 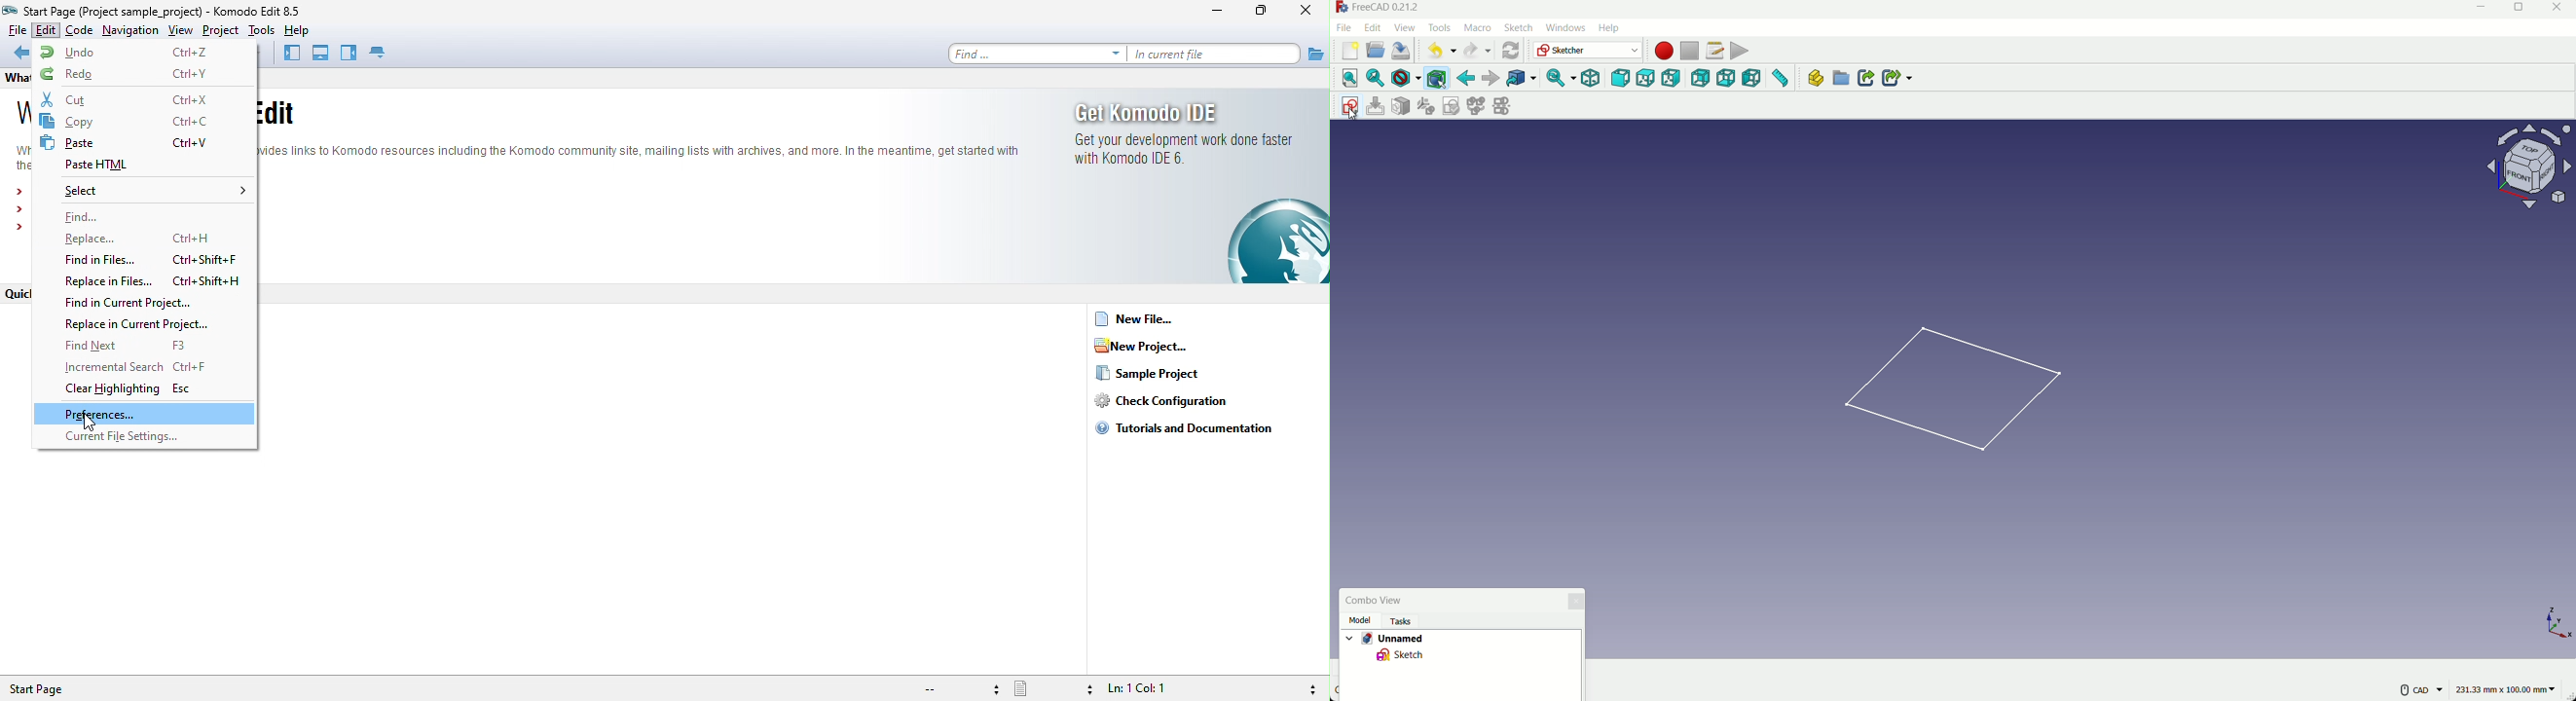 What do you see at coordinates (1519, 79) in the screenshot?
I see `link to the object` at bounding box center [1519, 79].